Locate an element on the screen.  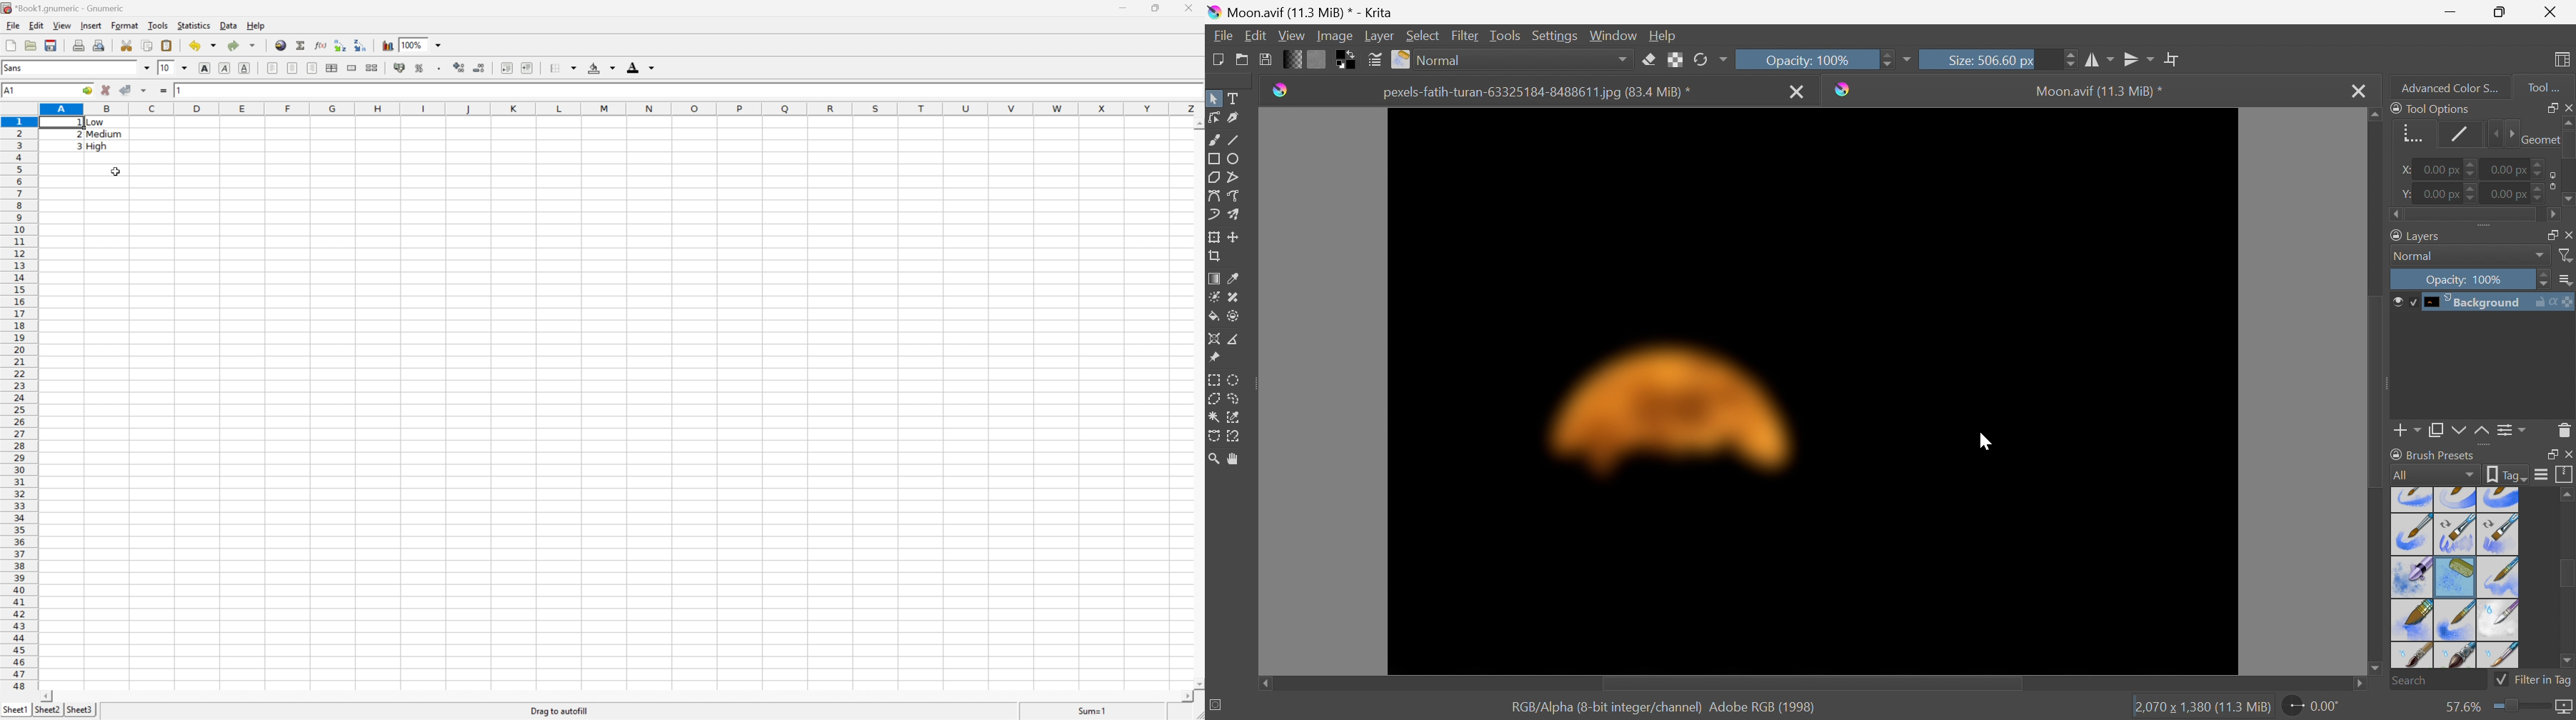
cursor is located at coordinates (1988, 441).